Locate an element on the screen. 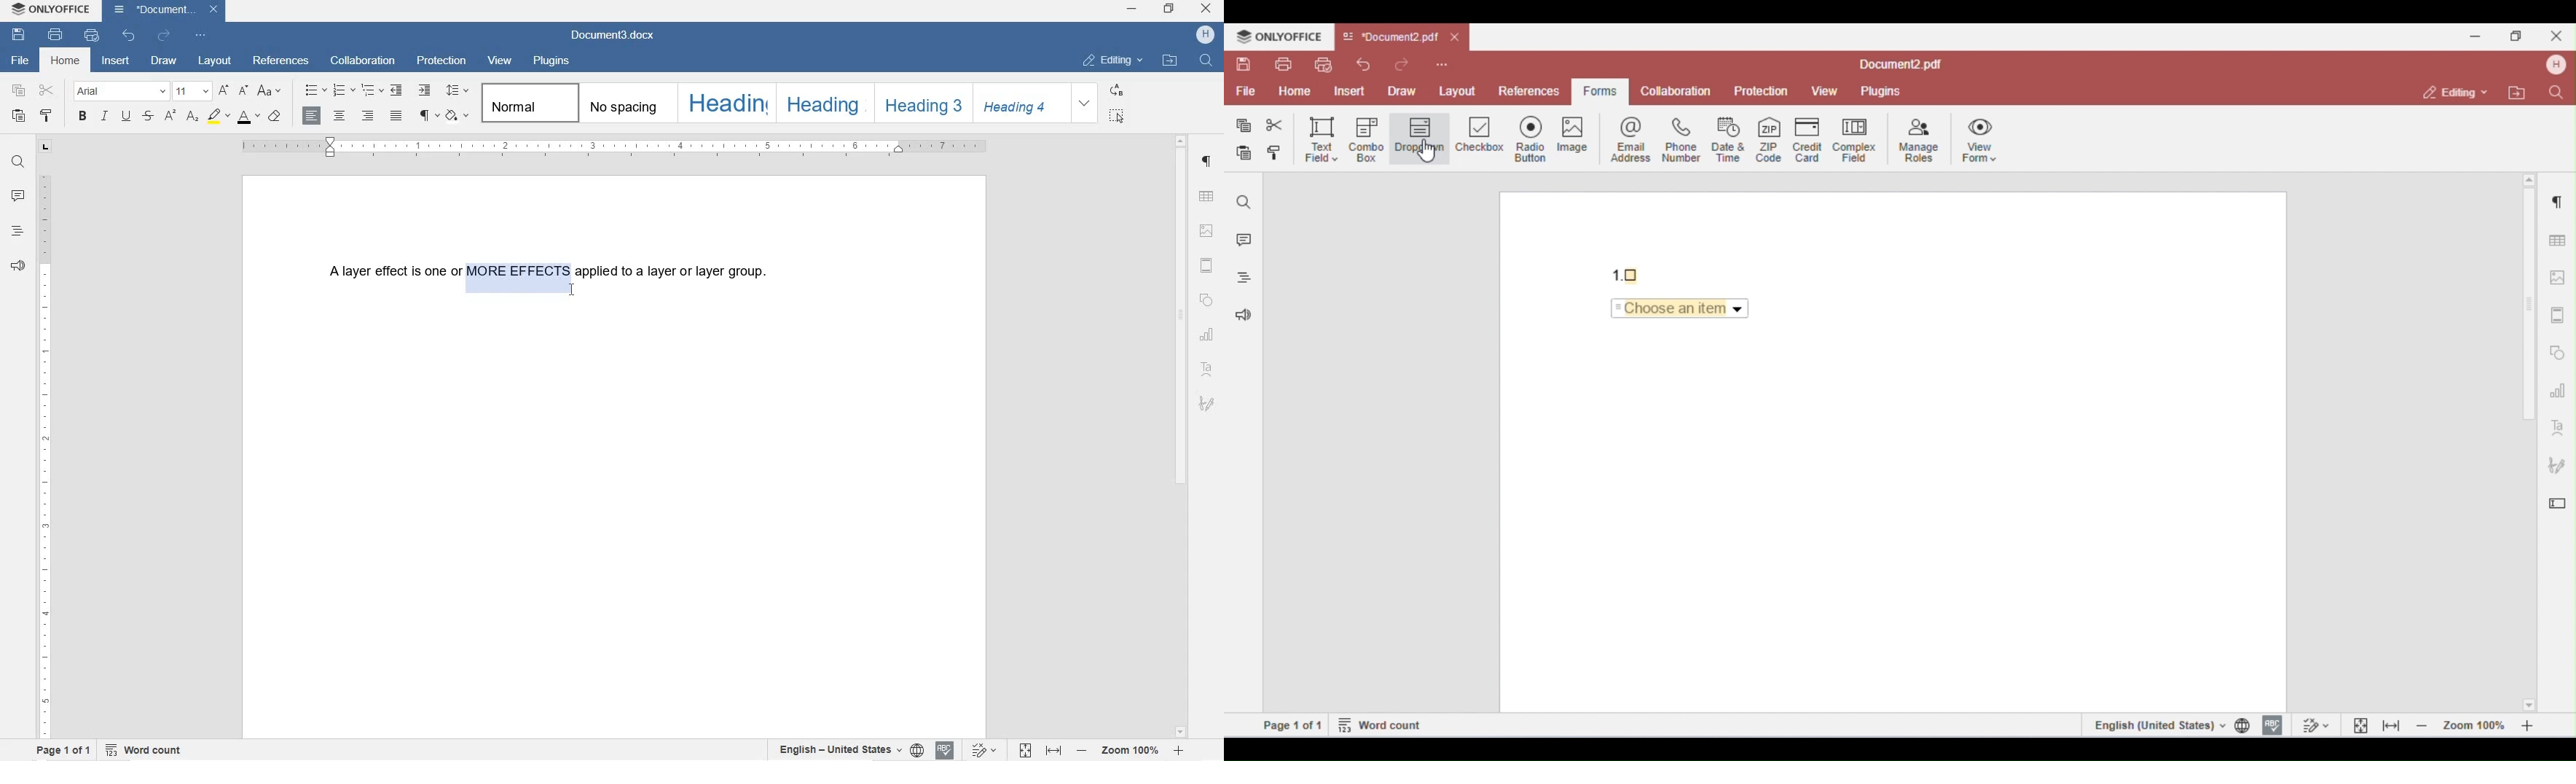 The image size is (2576, 784). SET TEXT OR DOCUMENT LANGUAGE is located at coordinates (847, 750).